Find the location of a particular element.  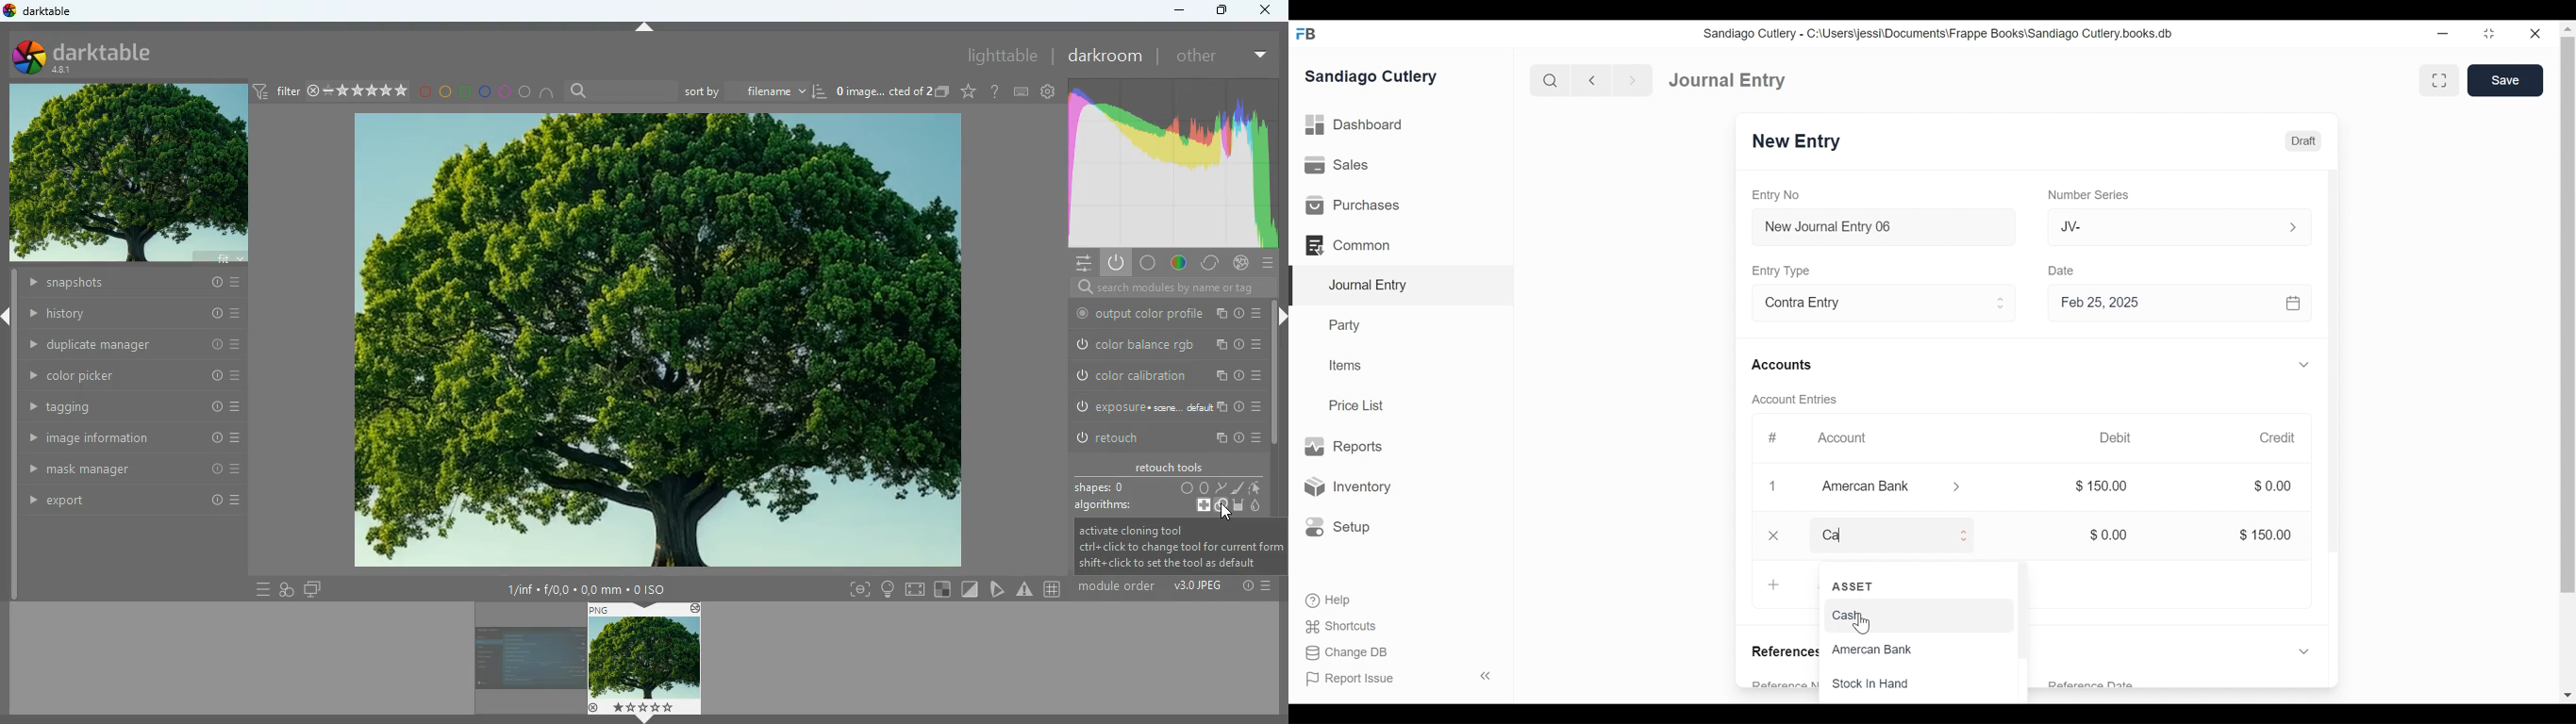

minimize is located at coordinates (2444, 35).